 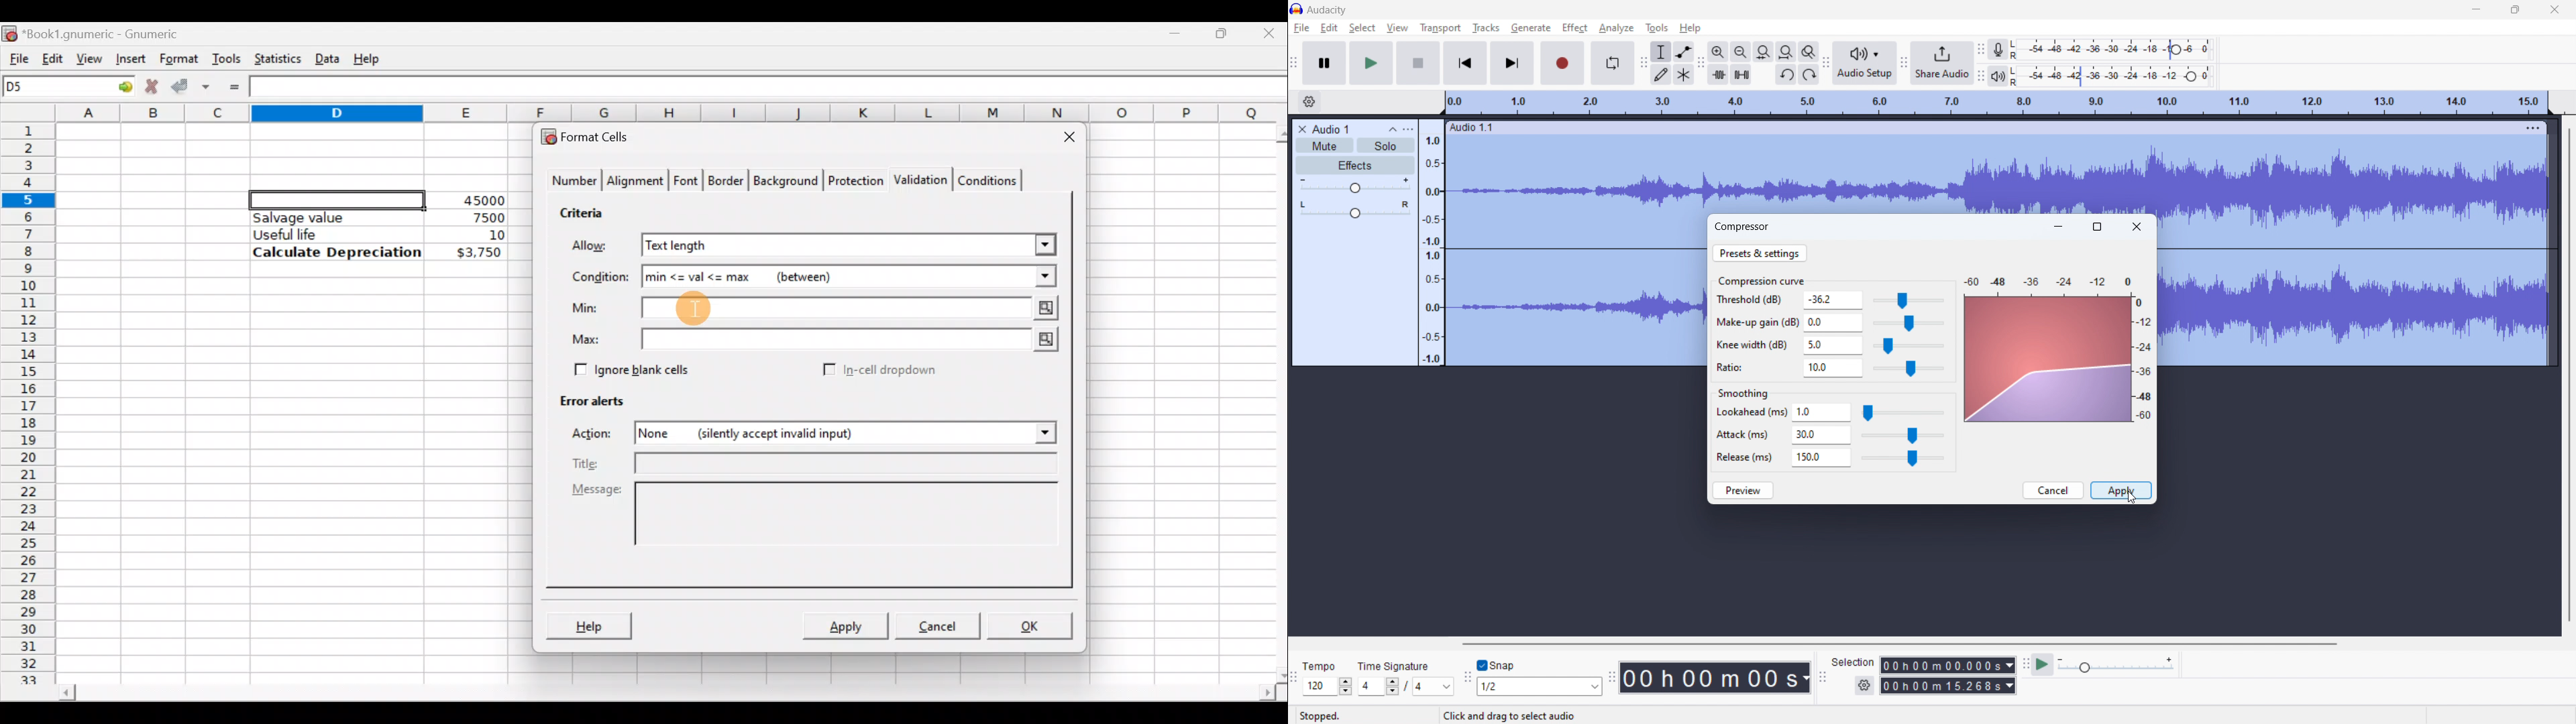 I want to click on ratio slider, so click(x=1909, y=369).